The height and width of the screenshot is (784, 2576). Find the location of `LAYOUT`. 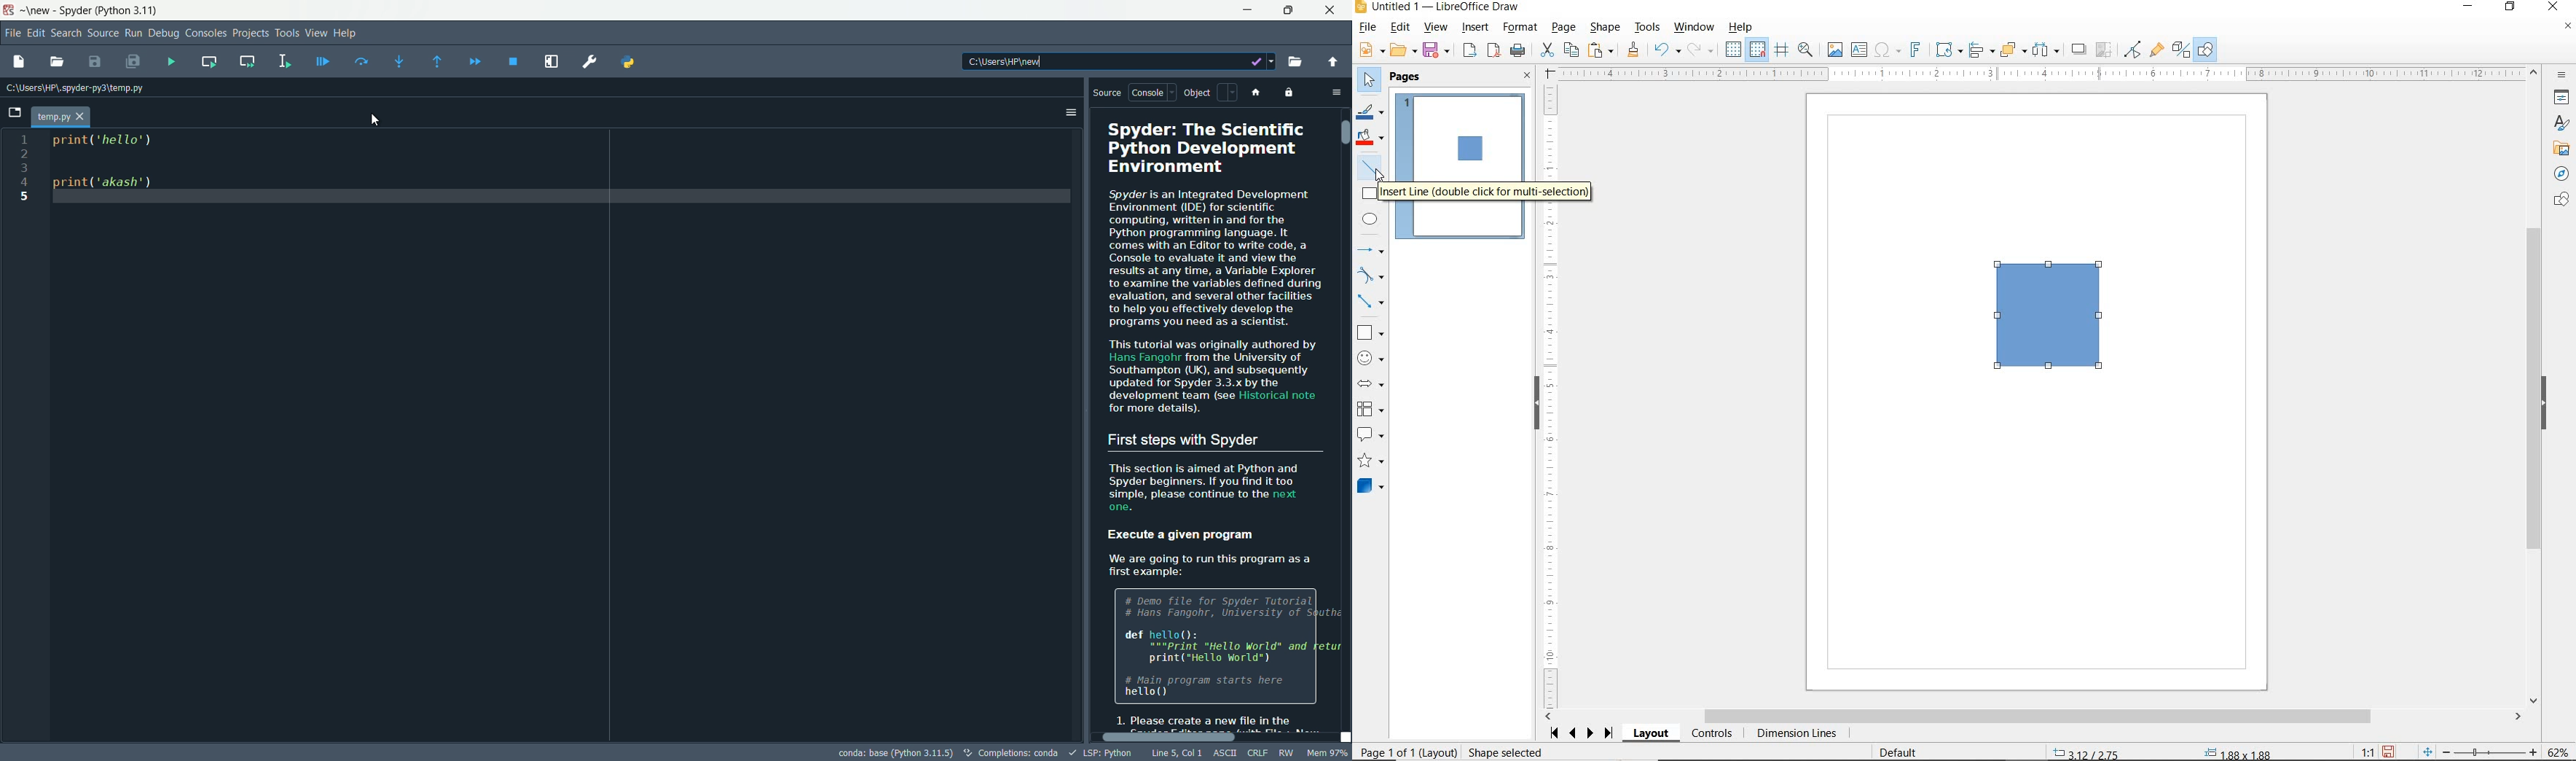

LAYOUT is located at coordinates (1653, 733).